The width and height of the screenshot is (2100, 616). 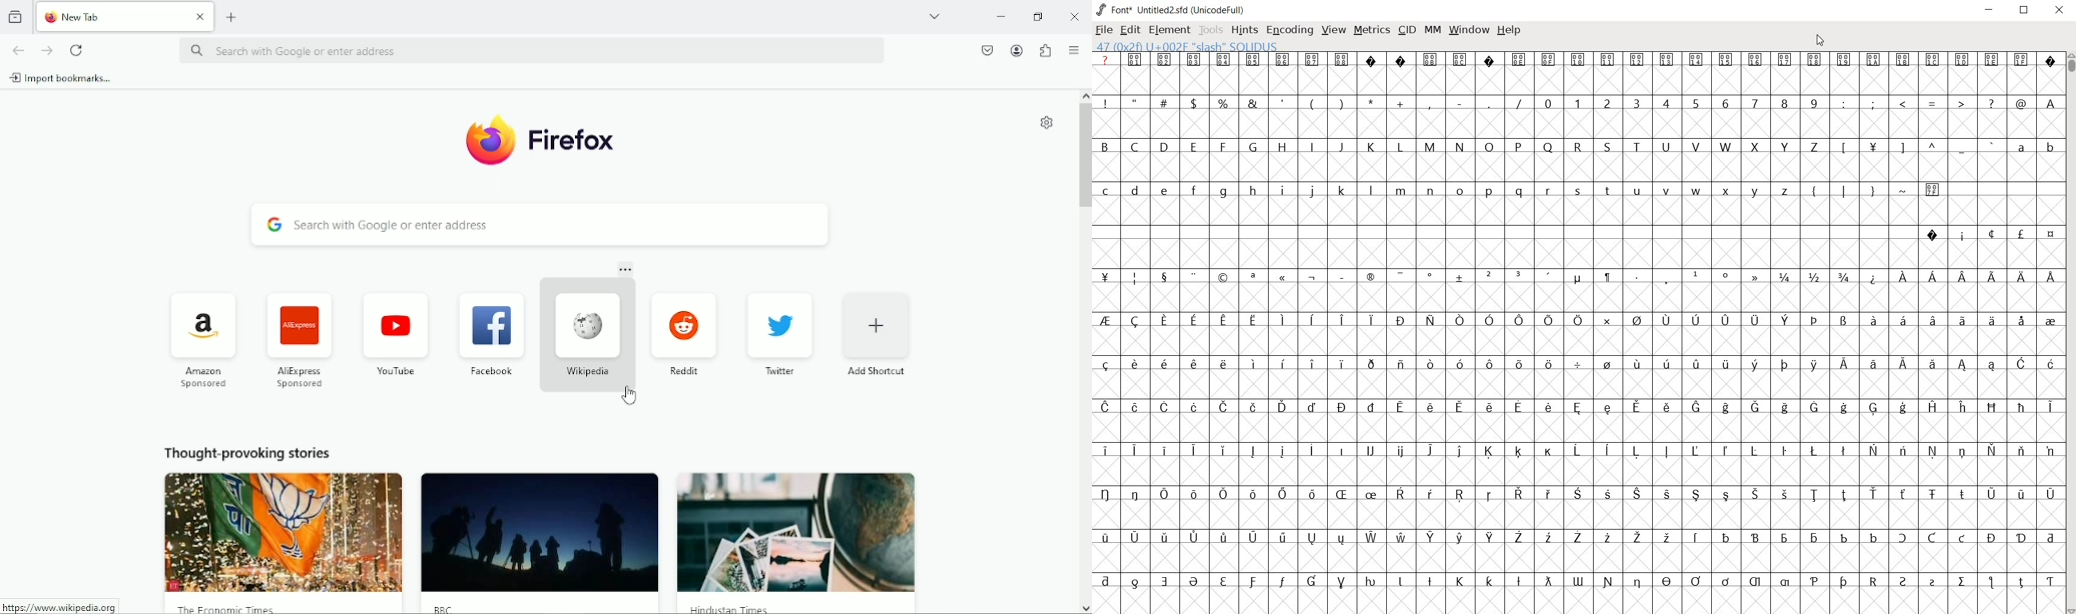 What do you see at coordinates (1576, 537) in the screenshot?
I see `special letters` at bounding box center [1576, 537].